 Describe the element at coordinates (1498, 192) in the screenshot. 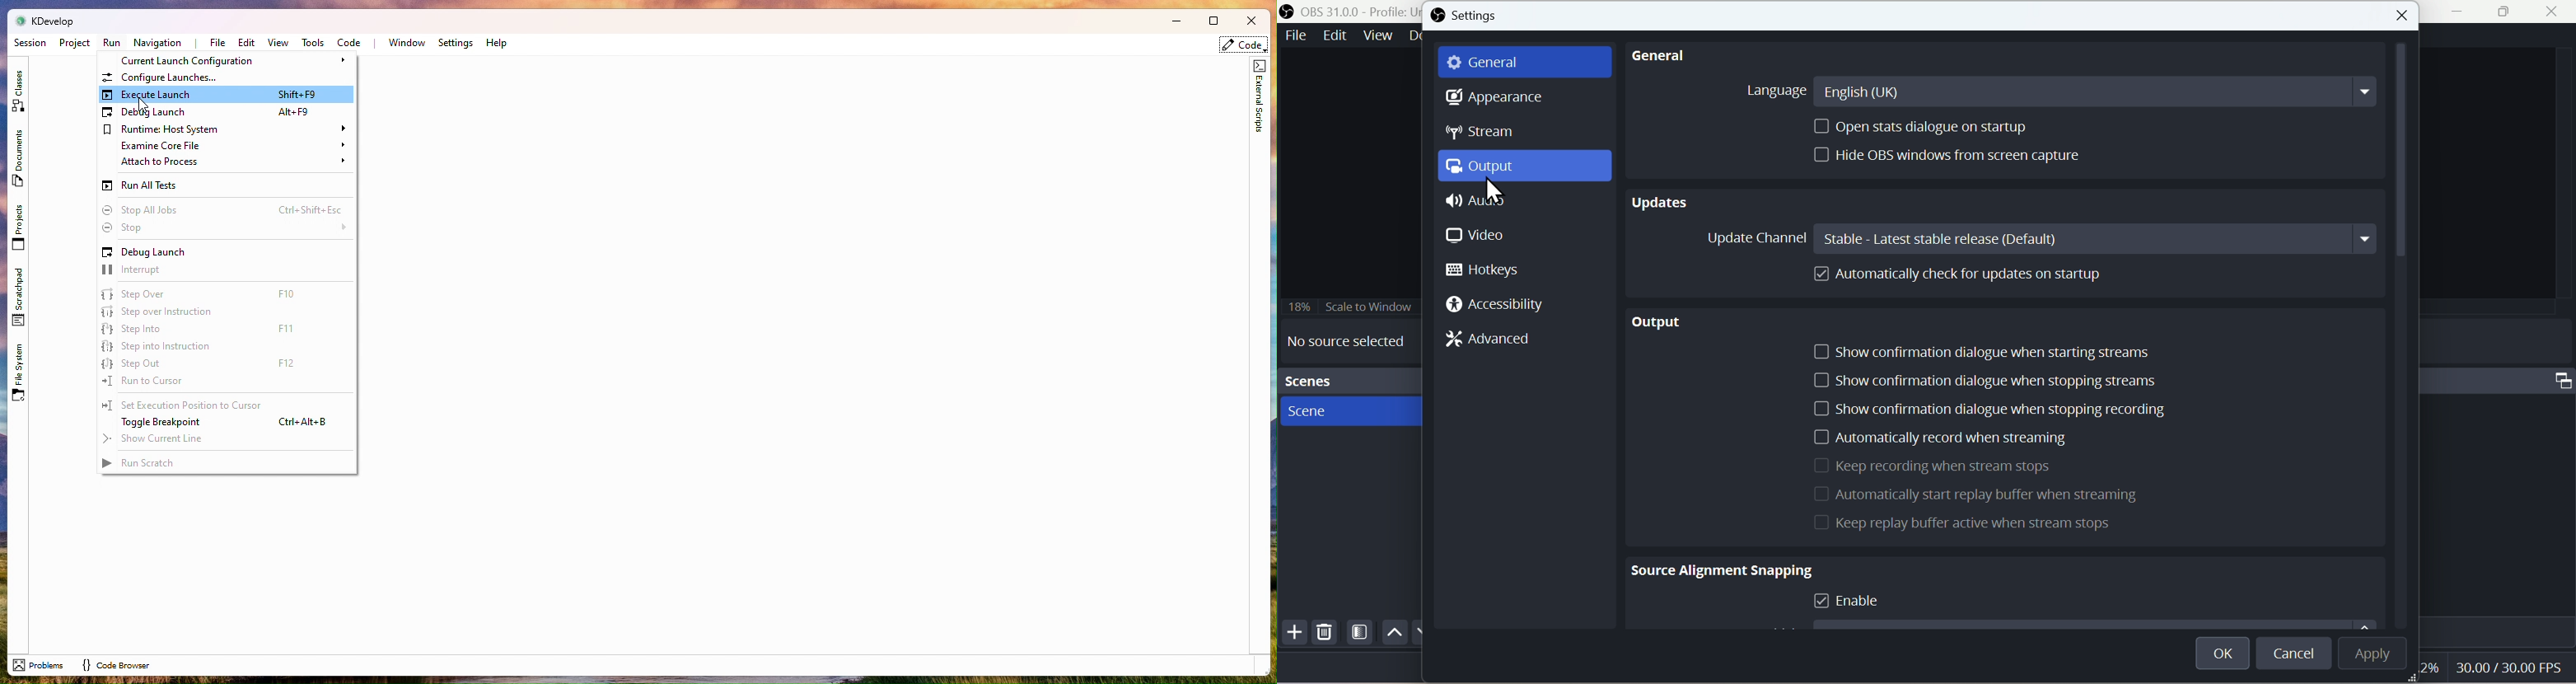

I see `cursor` at that location.